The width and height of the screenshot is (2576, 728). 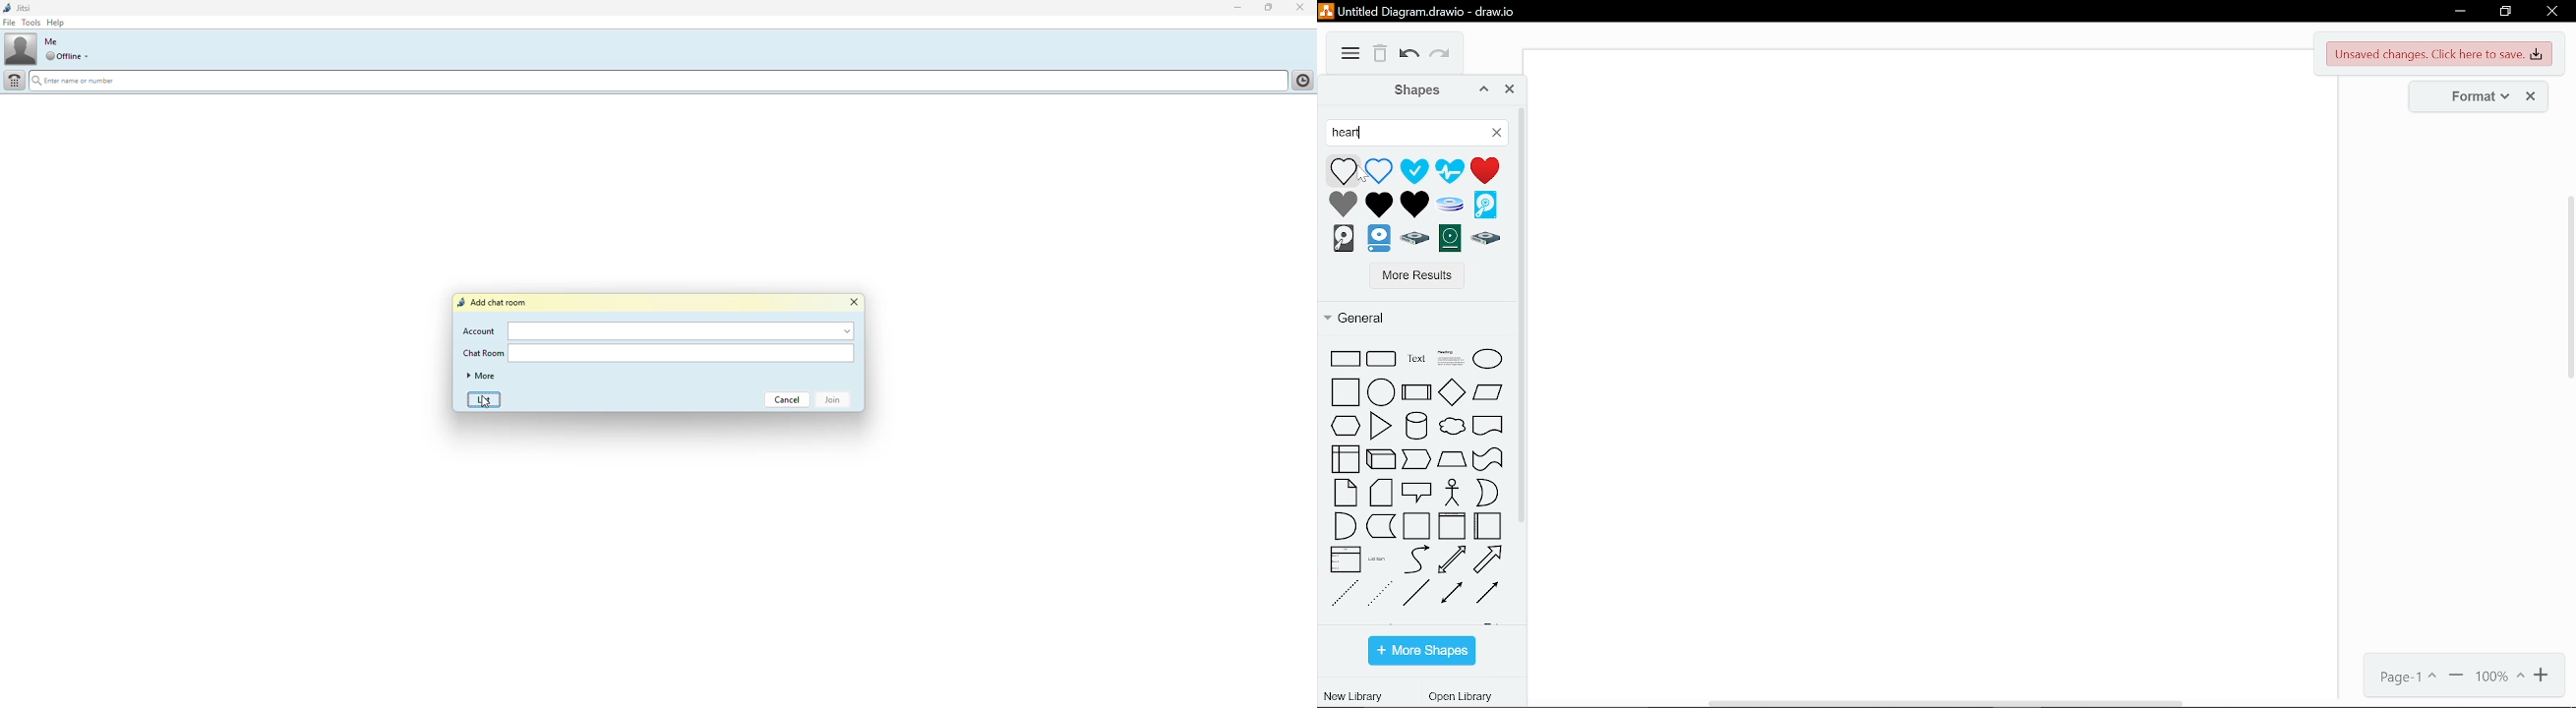 What do you see at coordinates (1489, 422) in the screenshot?
I see `document` at bounding box center [1489, 422].